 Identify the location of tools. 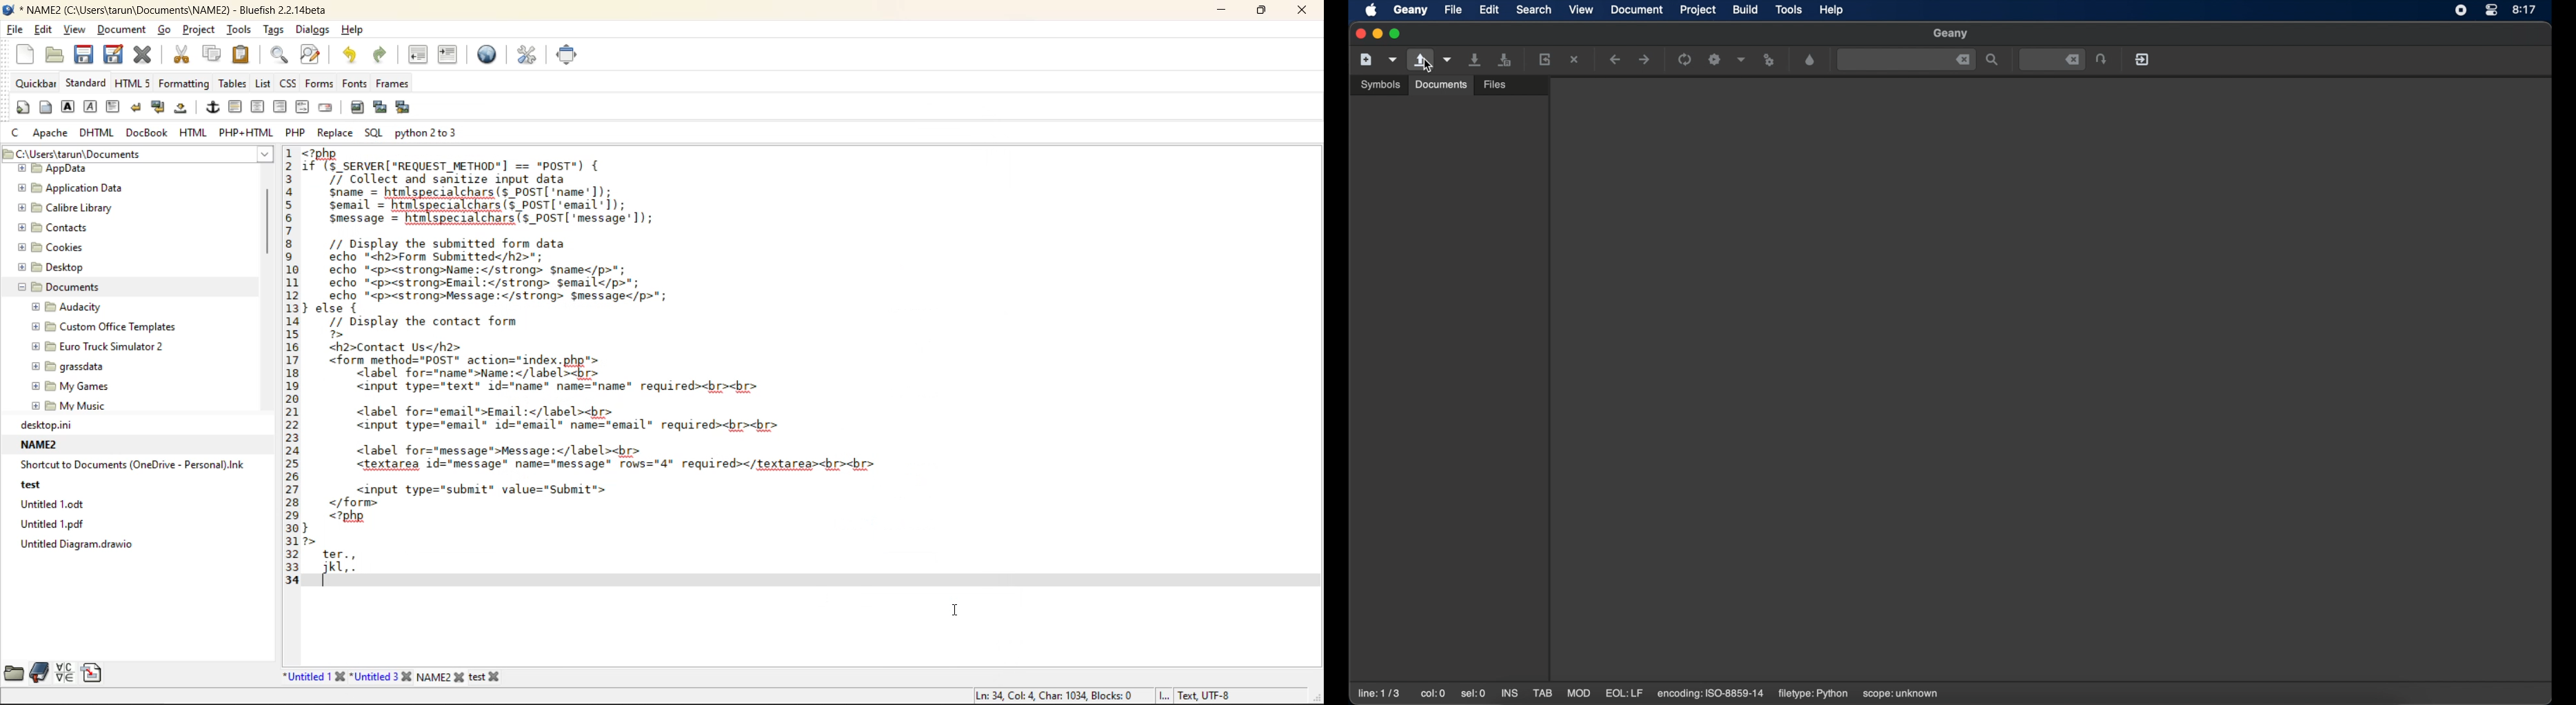
(240, 30).